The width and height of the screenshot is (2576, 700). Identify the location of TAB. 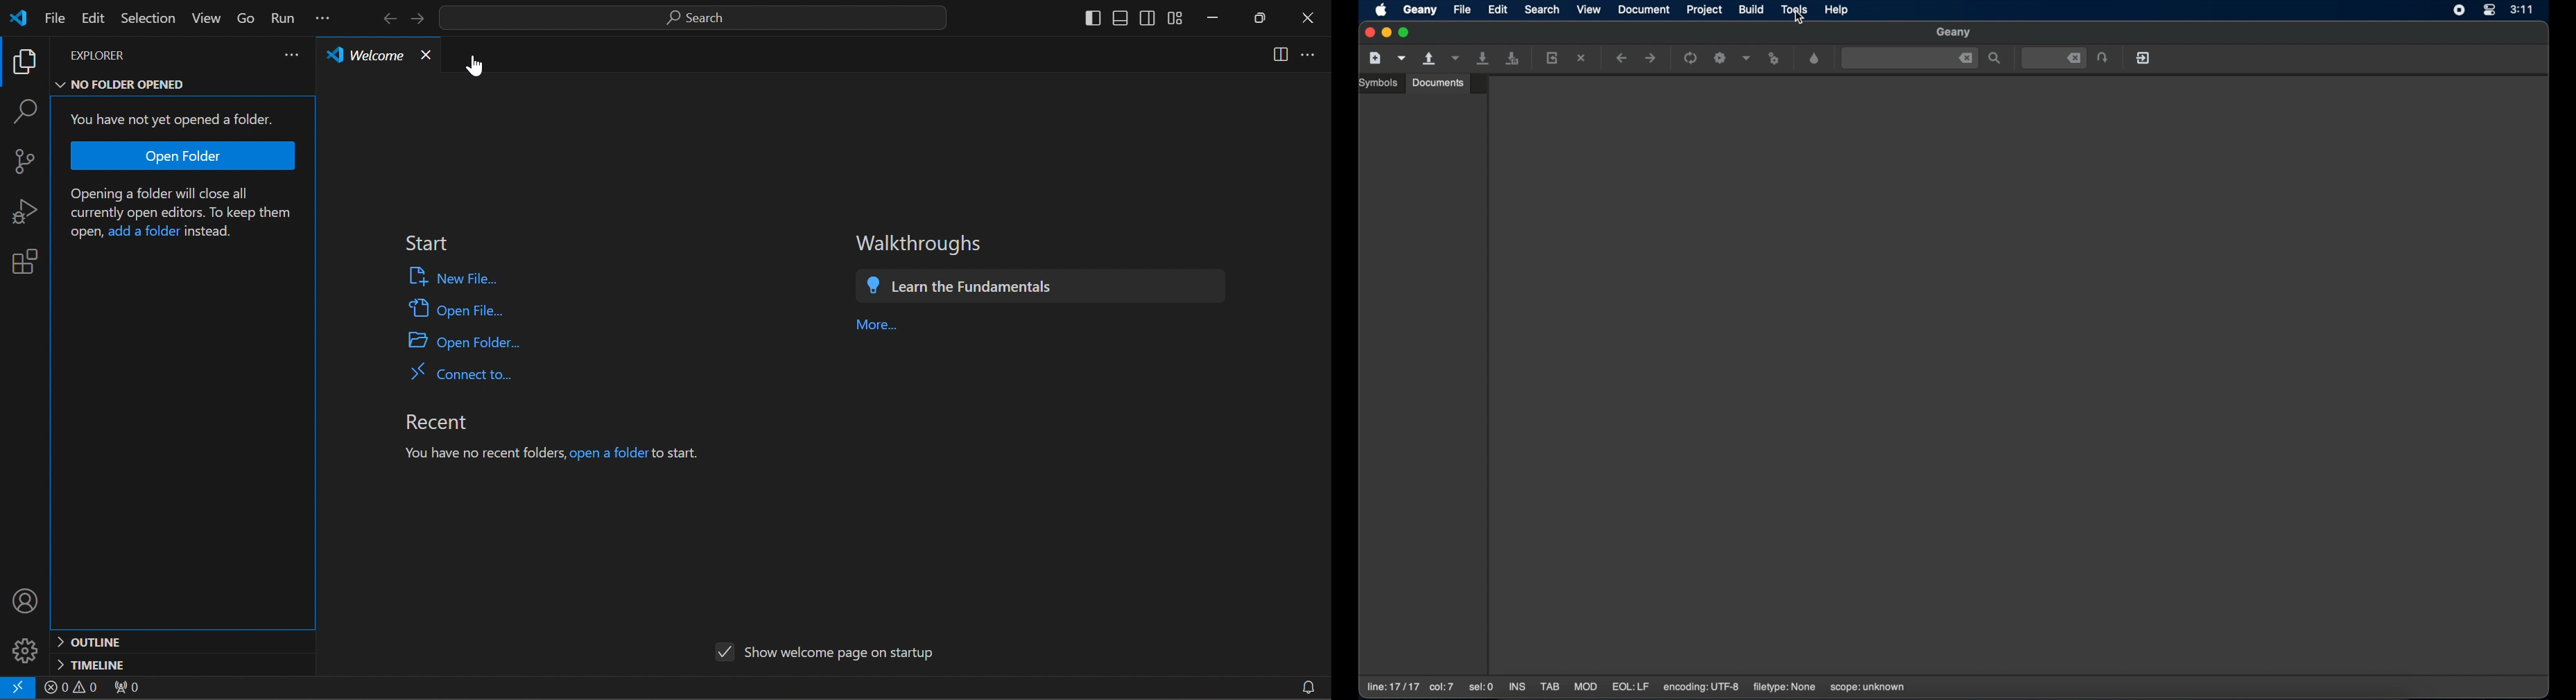
(1550, 687).